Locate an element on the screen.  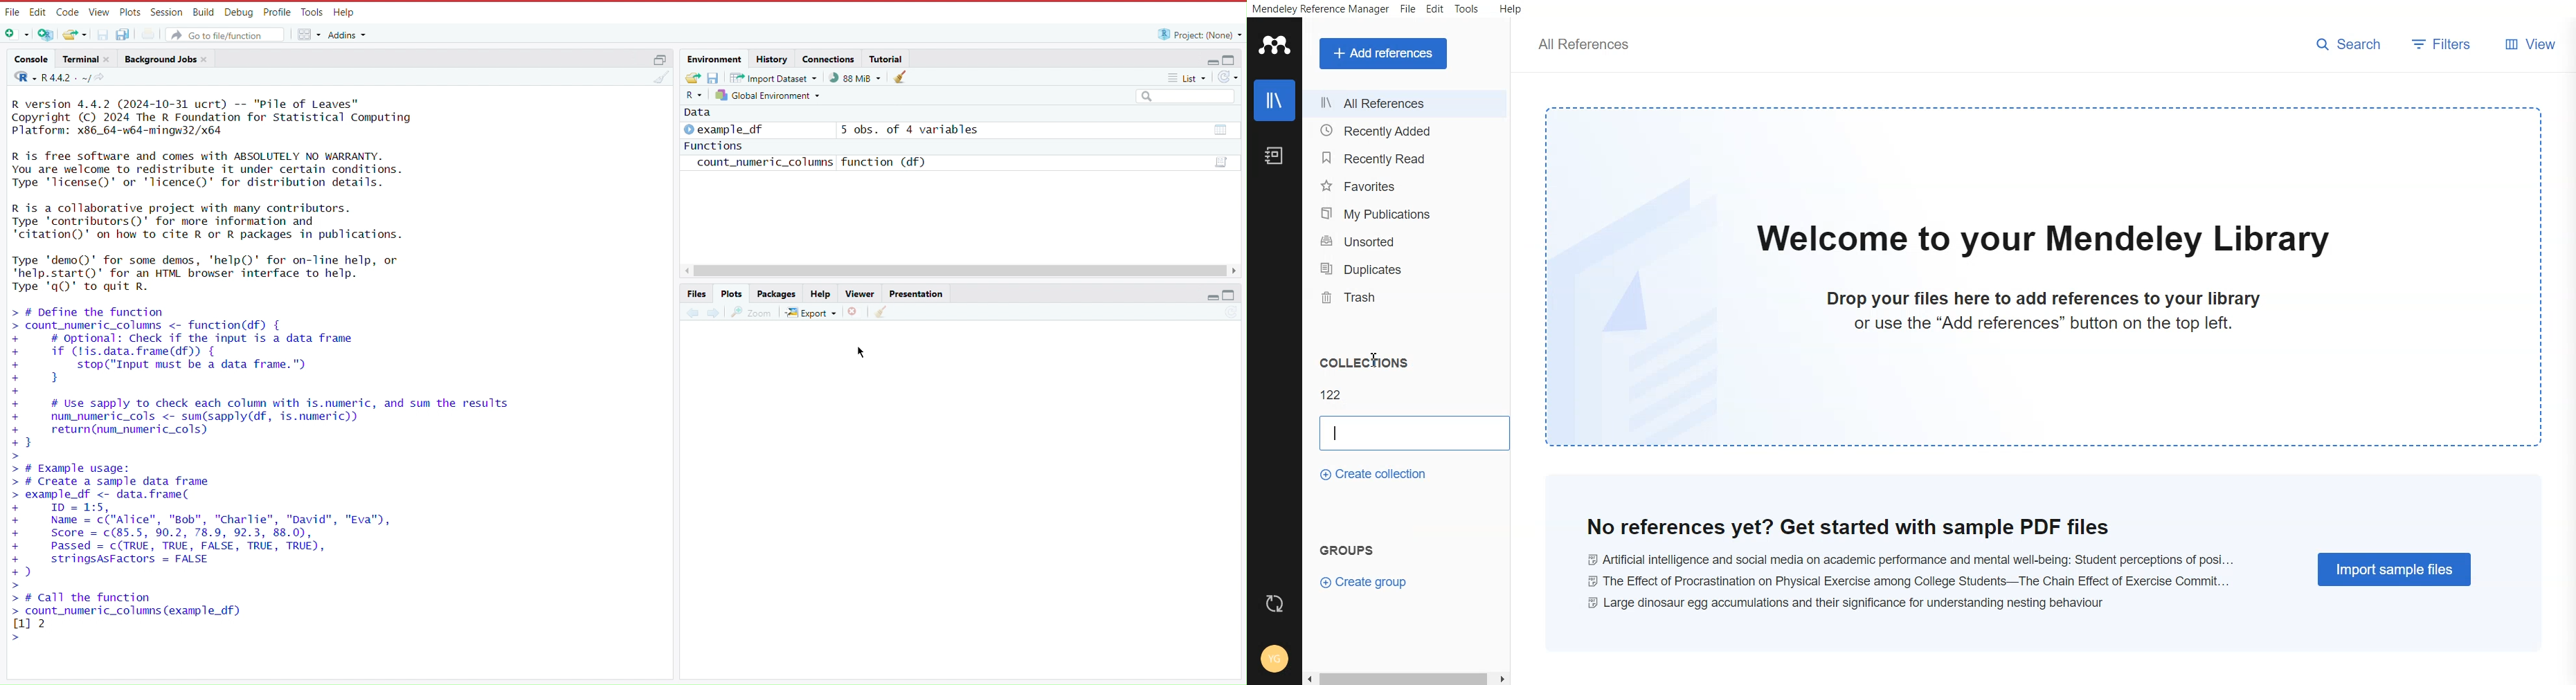
scroll left is located at coordinates (1308, 679).